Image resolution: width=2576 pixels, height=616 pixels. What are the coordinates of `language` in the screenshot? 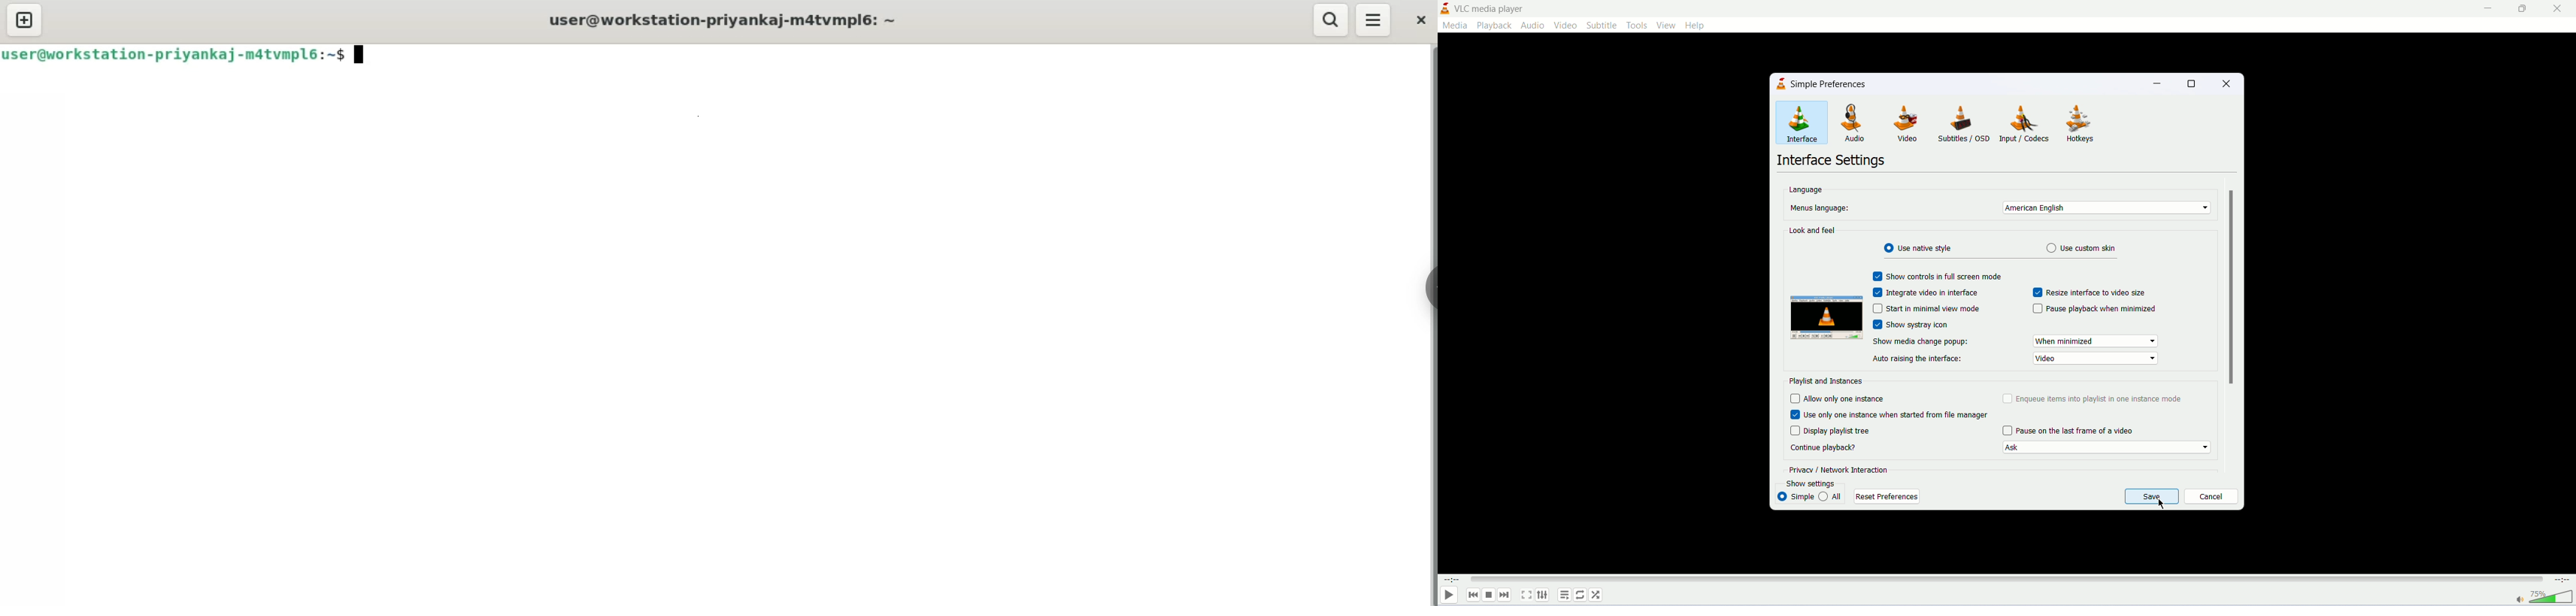 It's located at (1805, 189).